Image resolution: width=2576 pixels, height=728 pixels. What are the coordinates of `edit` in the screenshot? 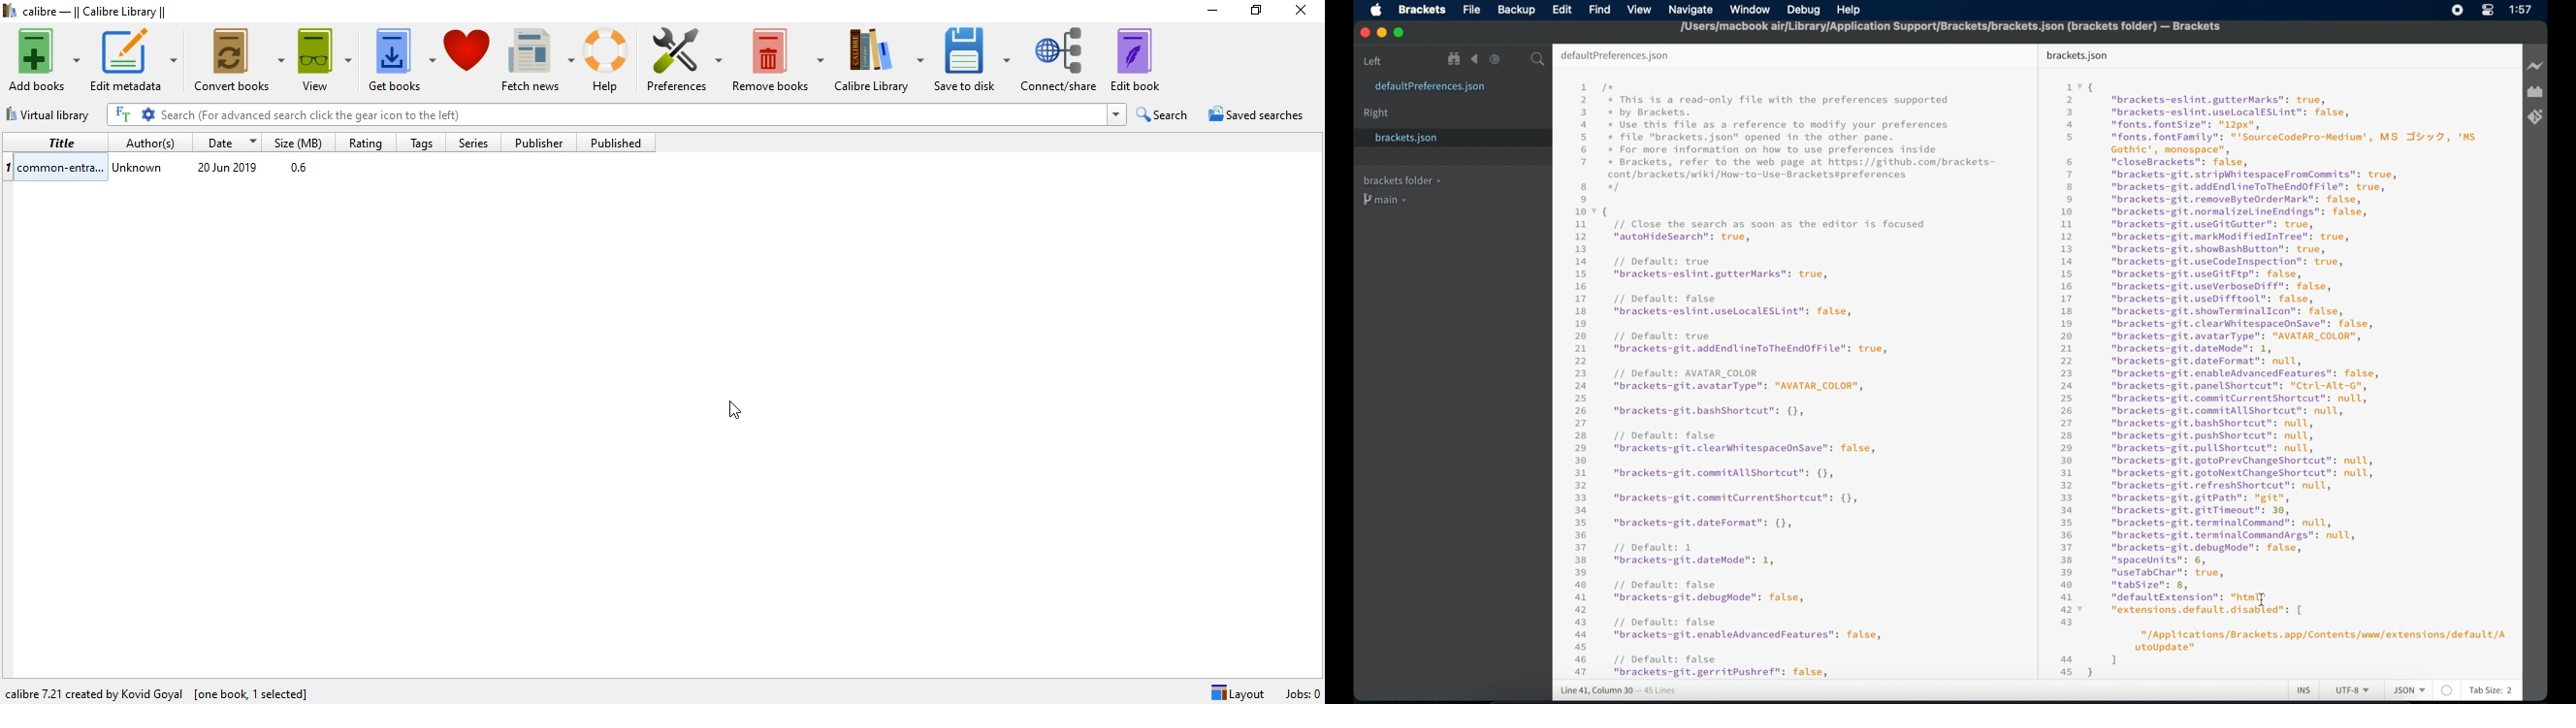 It's located at (1562, 9).